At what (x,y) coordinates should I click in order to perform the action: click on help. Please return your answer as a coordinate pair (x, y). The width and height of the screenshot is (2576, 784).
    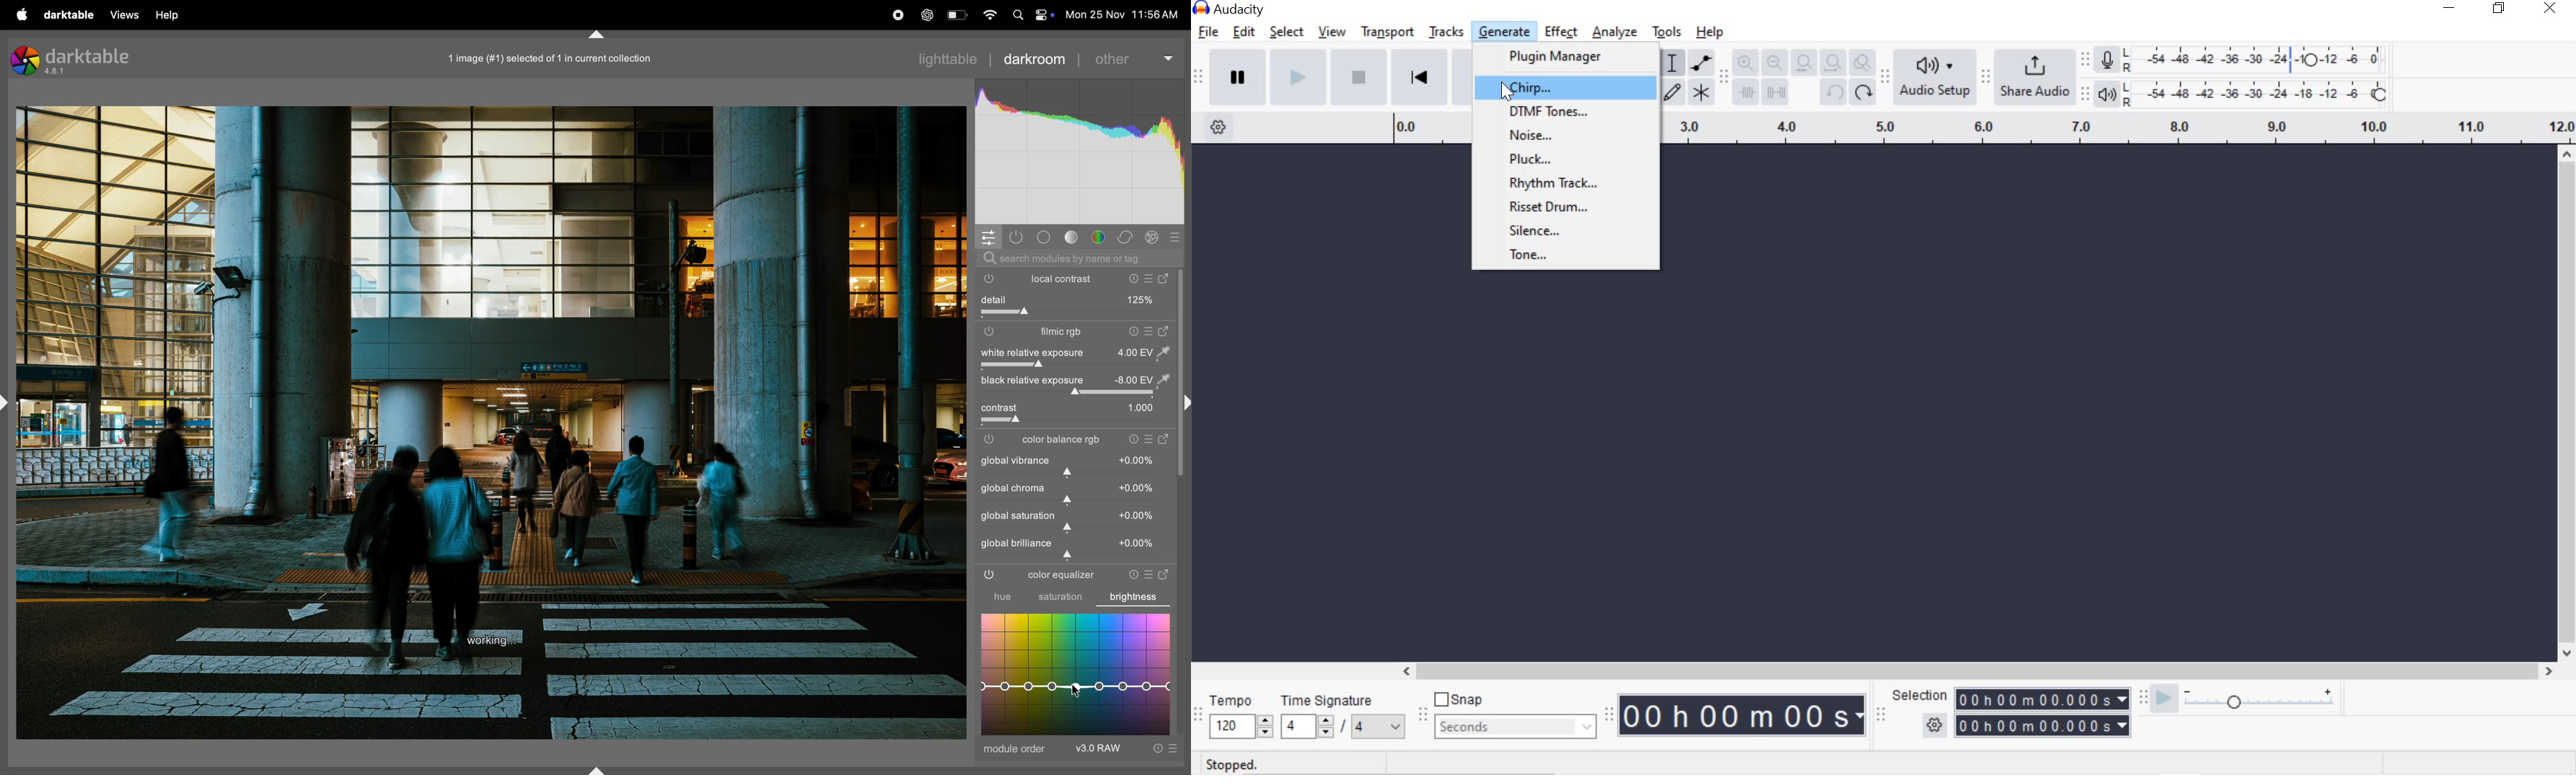
    Looking at the image, I should click on (168, 15).